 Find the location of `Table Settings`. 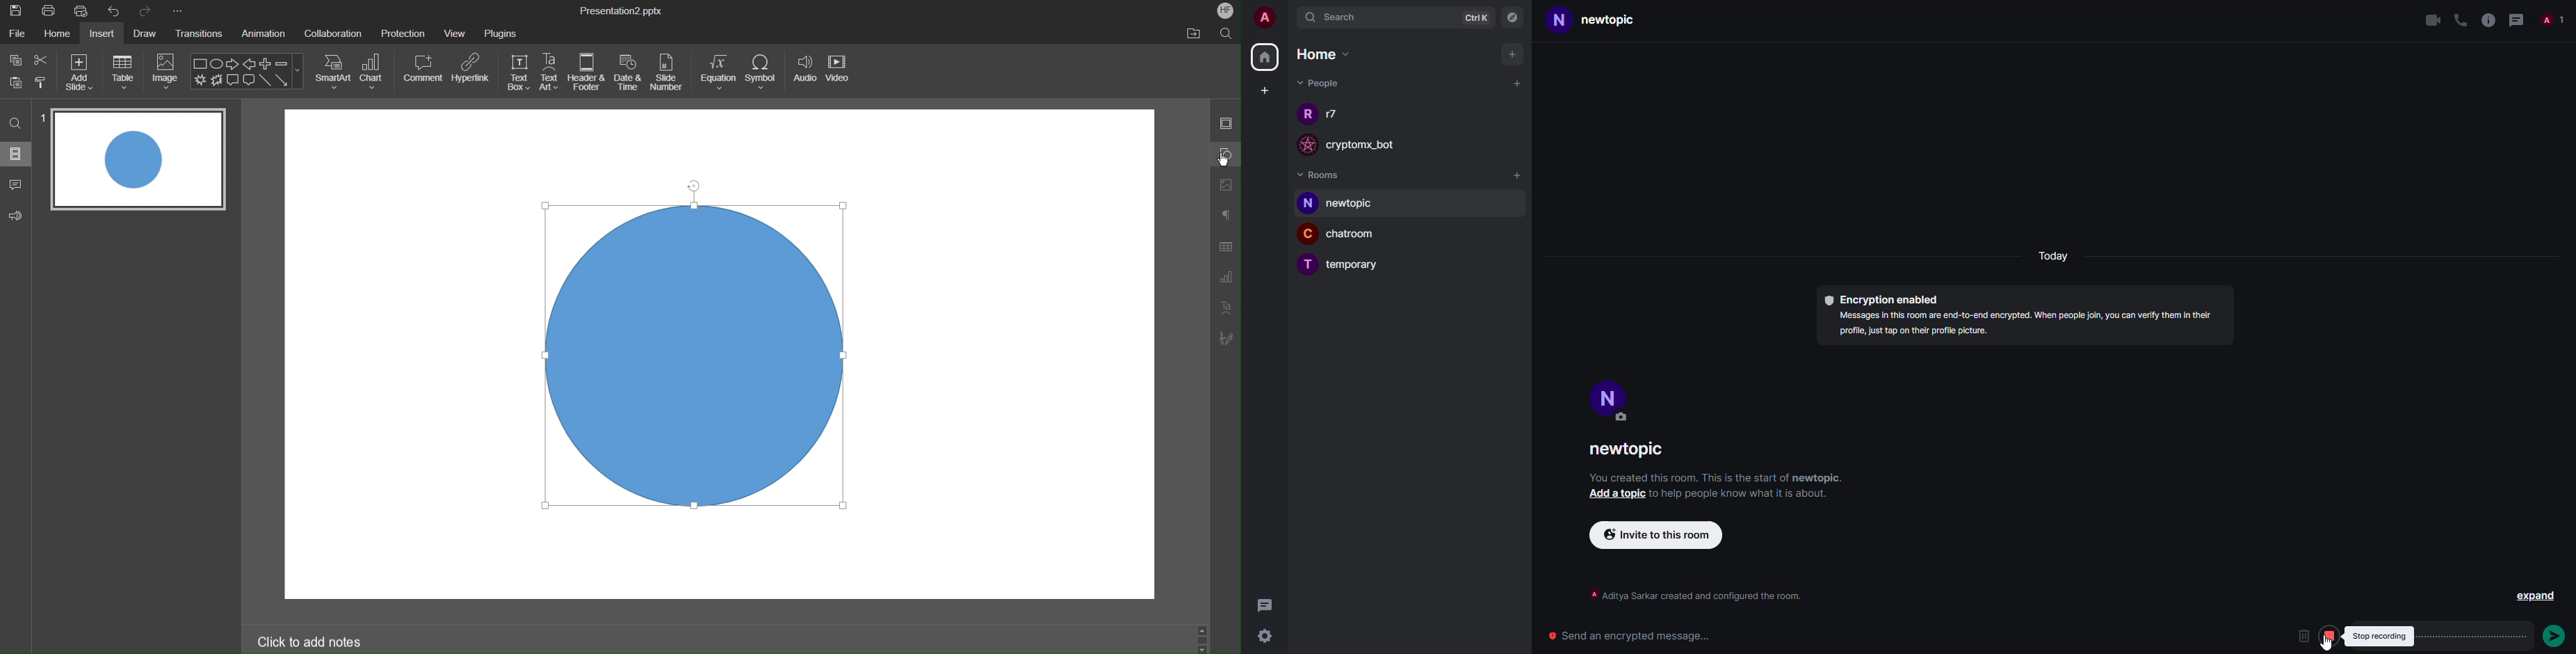

Table Settings is located at coordinates (1225, 247).